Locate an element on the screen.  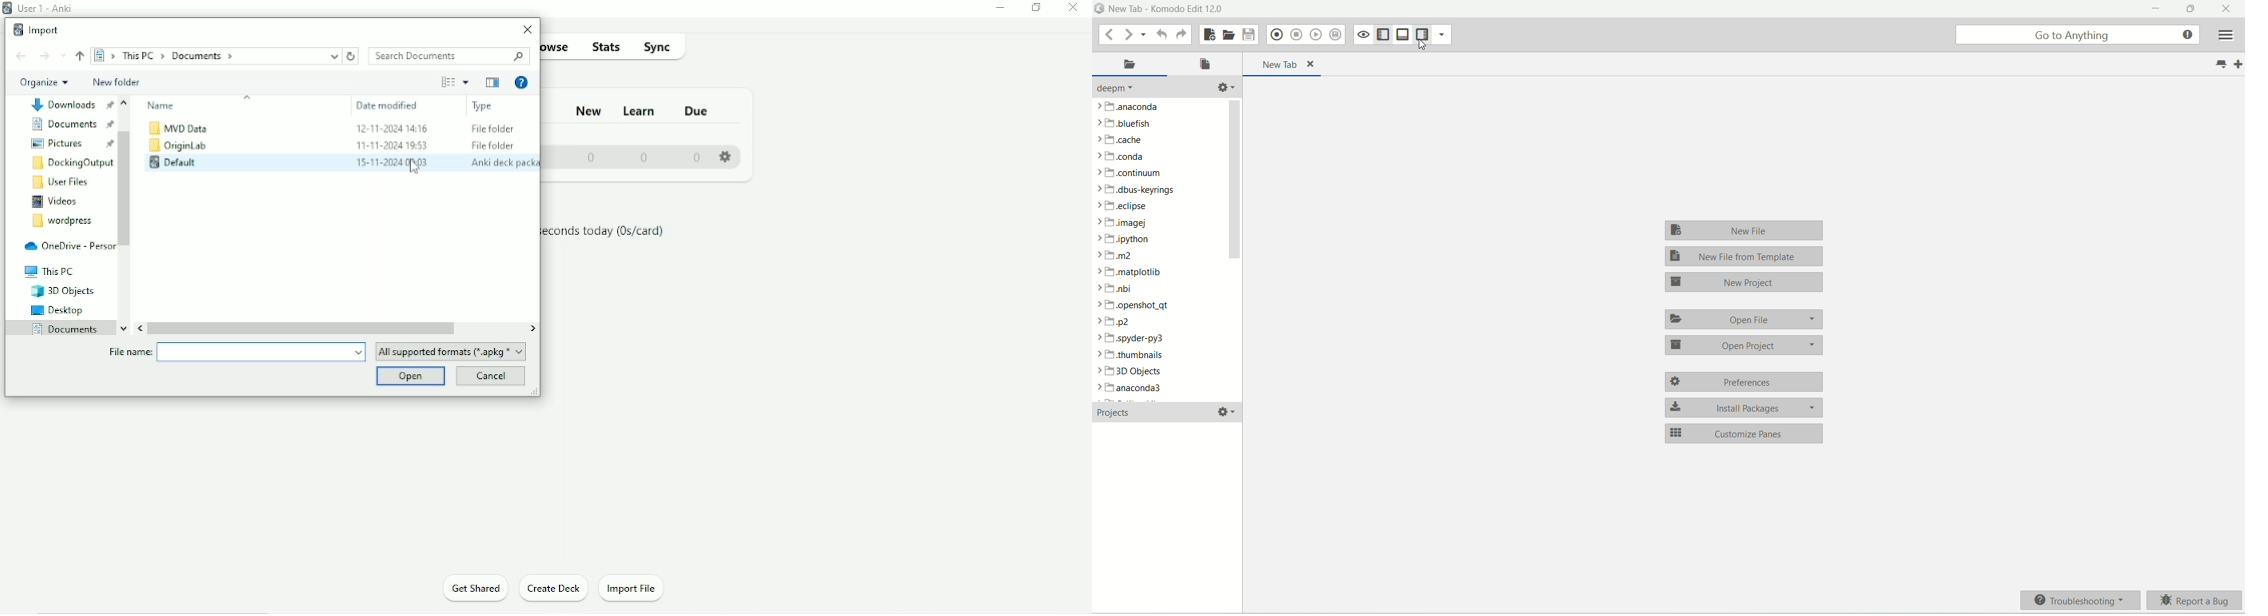
Recent locations is located at coordinates (65, 55).